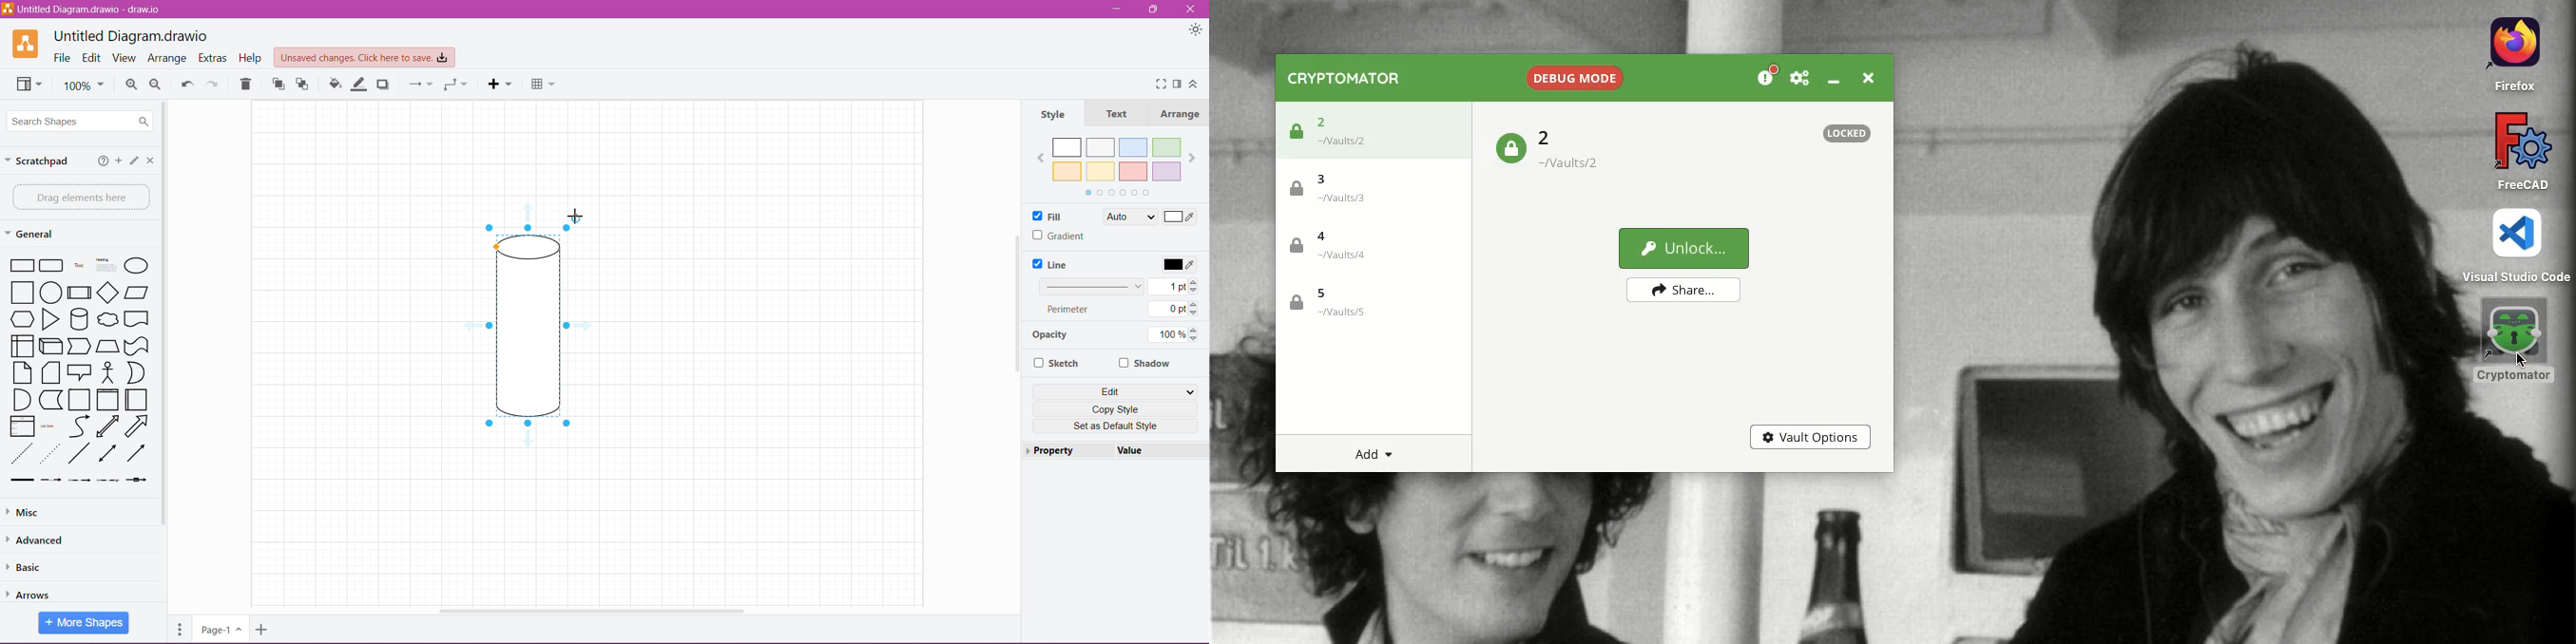  I want to click on Appearance, so click(1194, 30).